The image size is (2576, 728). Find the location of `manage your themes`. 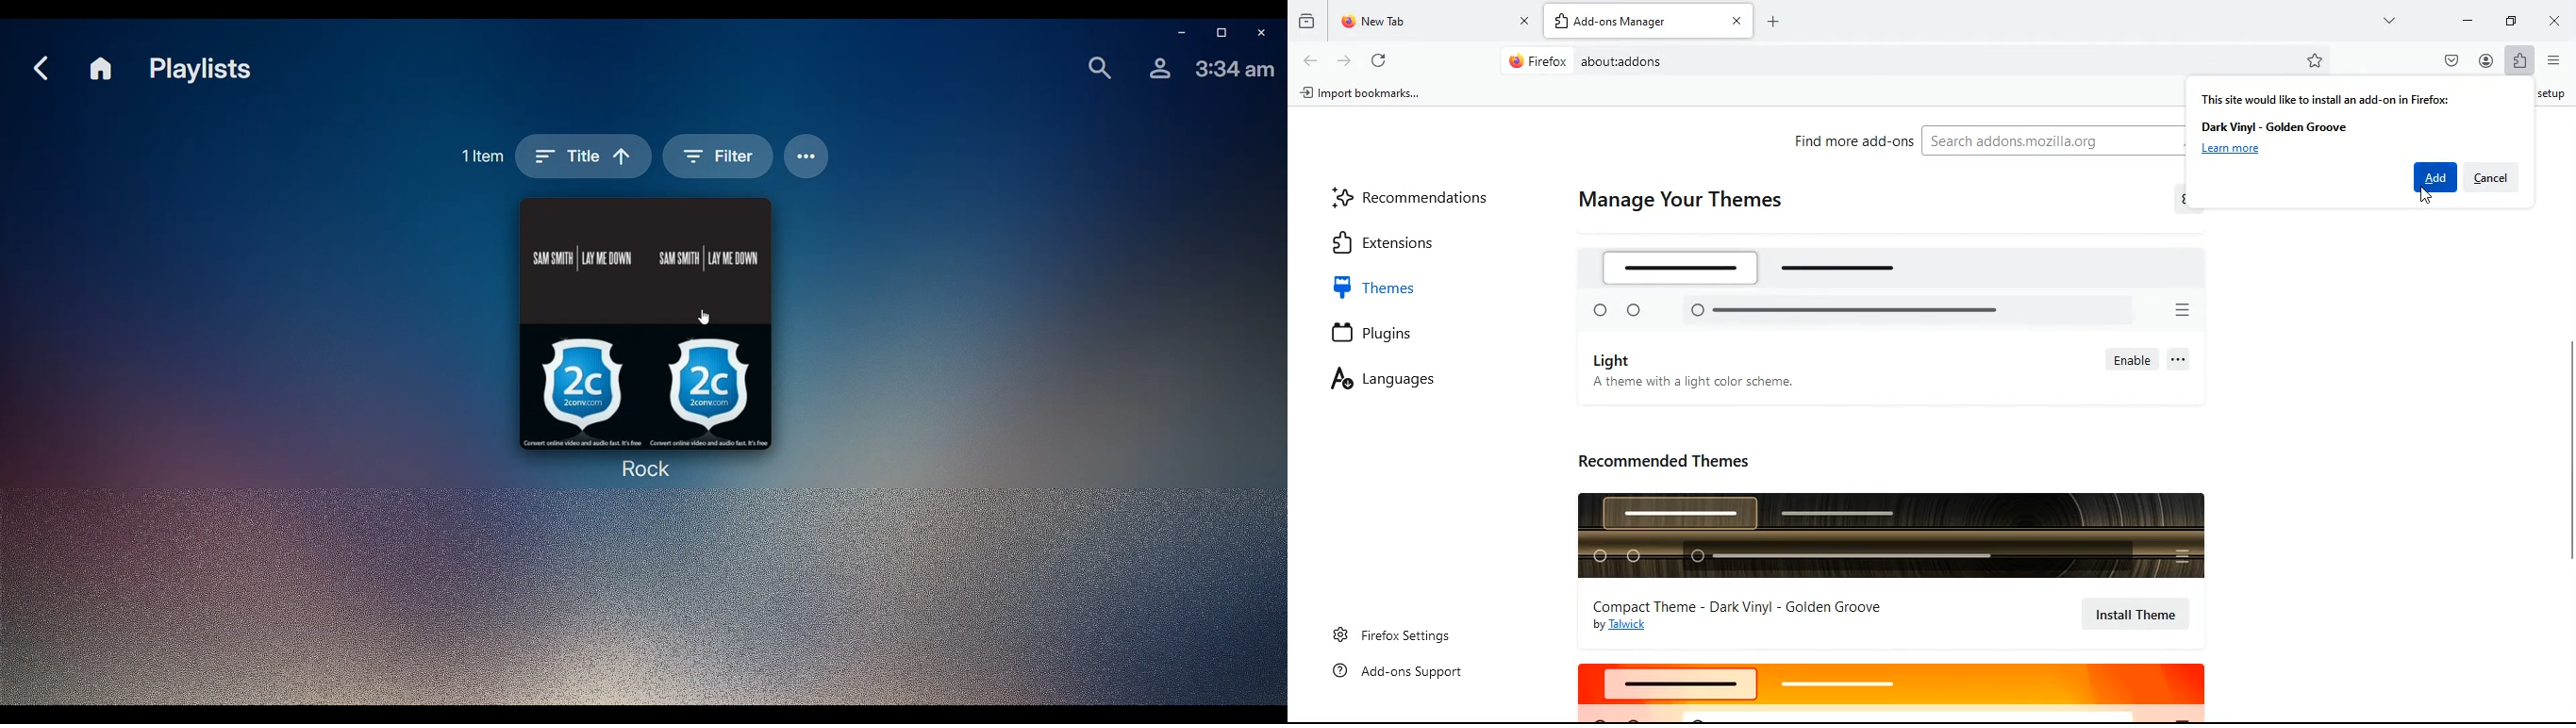

manage your themes is located at coordinates (1680, 203).